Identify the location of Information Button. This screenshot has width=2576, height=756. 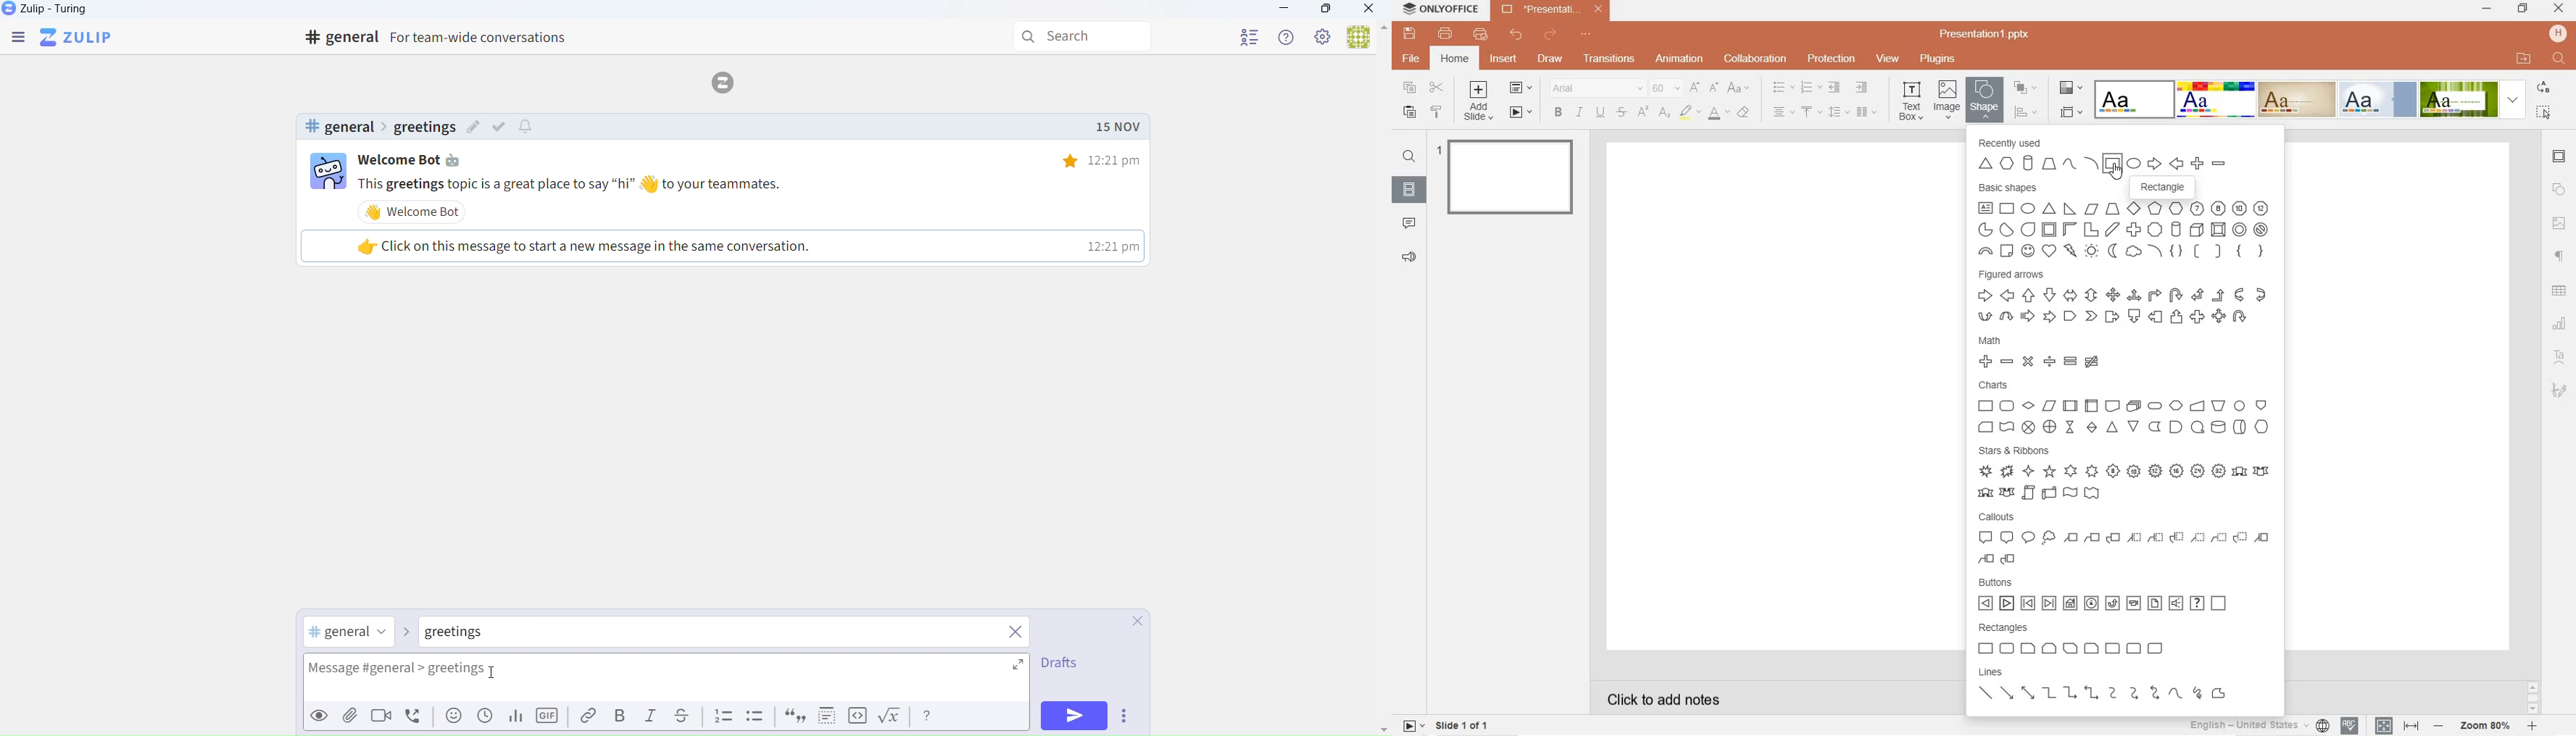
(2091, 603).